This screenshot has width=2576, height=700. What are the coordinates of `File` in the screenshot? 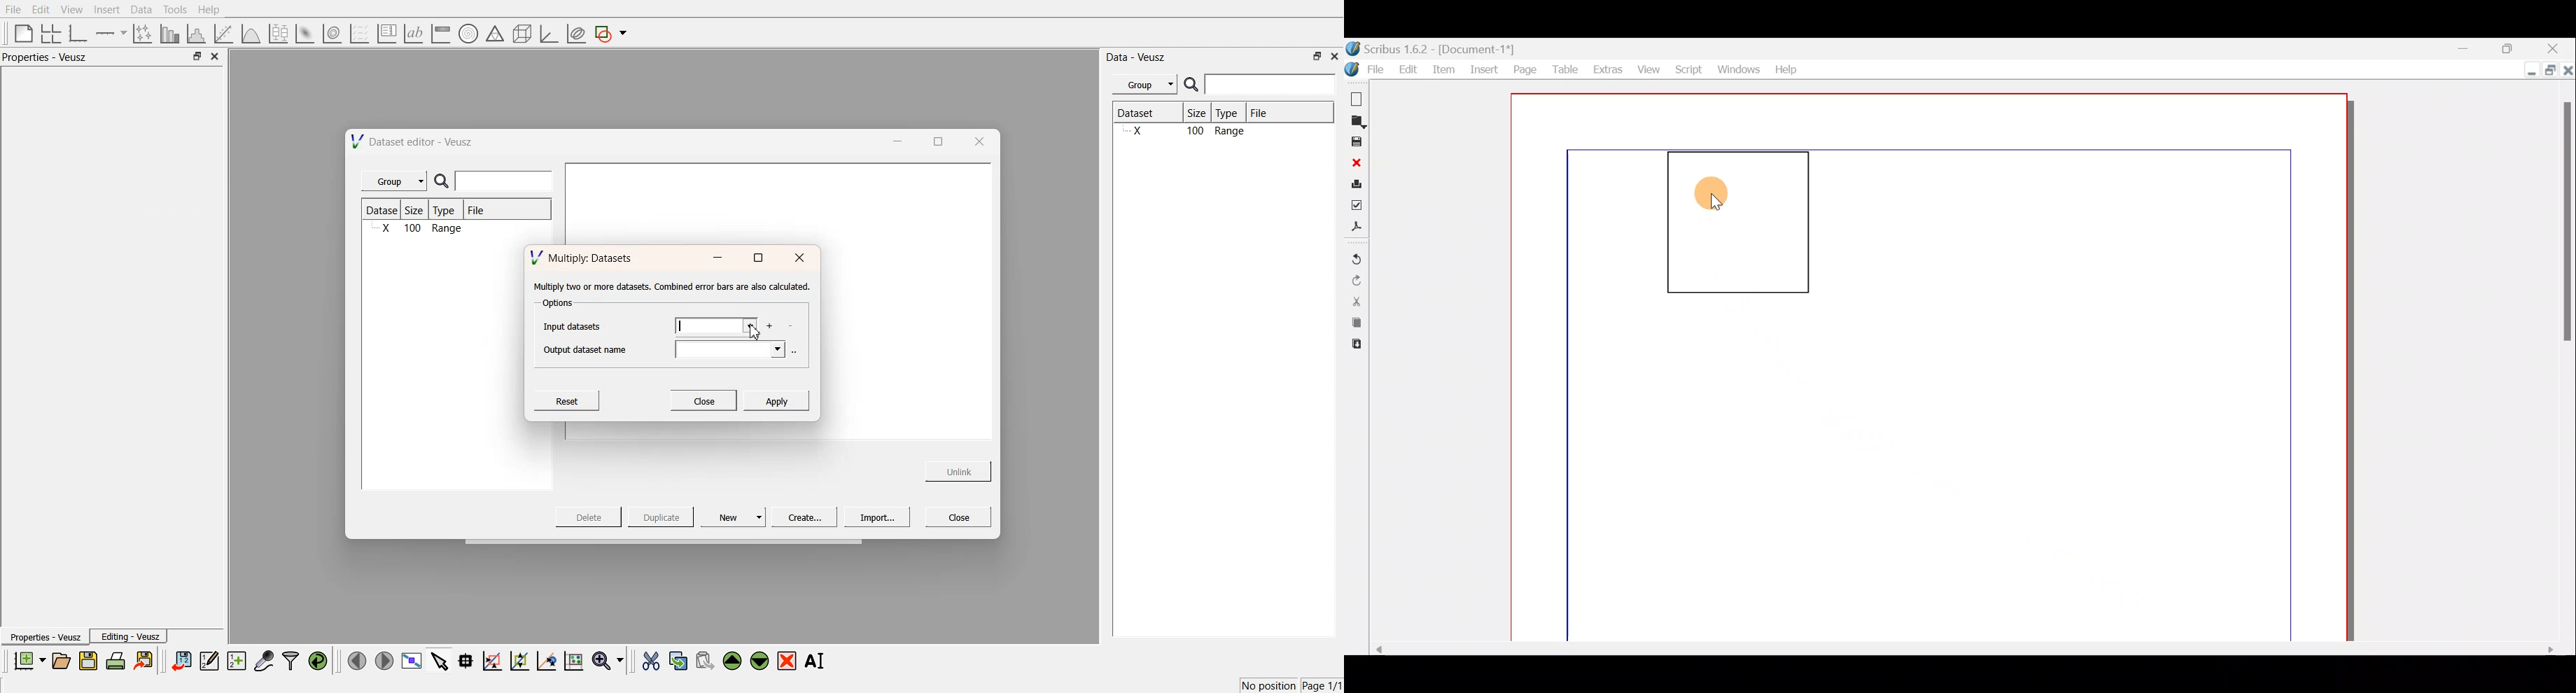 It's located at (1271, 113).